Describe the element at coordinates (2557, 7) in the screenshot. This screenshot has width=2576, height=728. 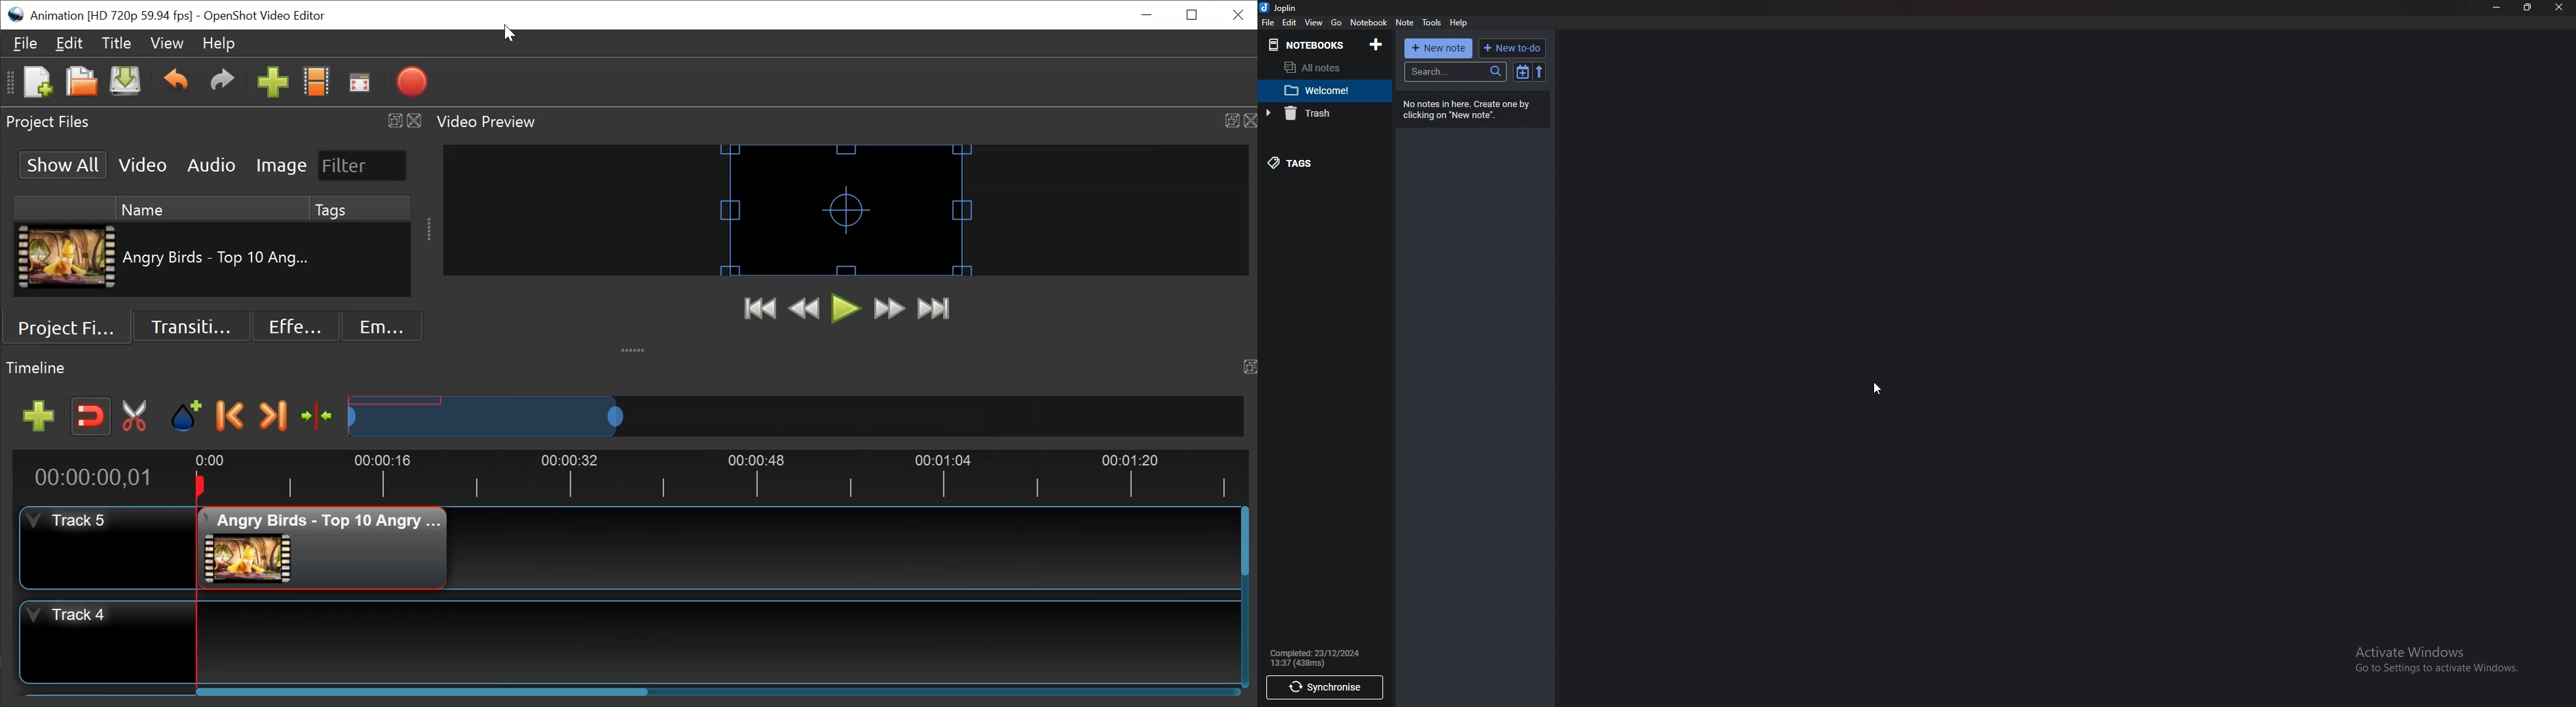
I see `close` at that location.